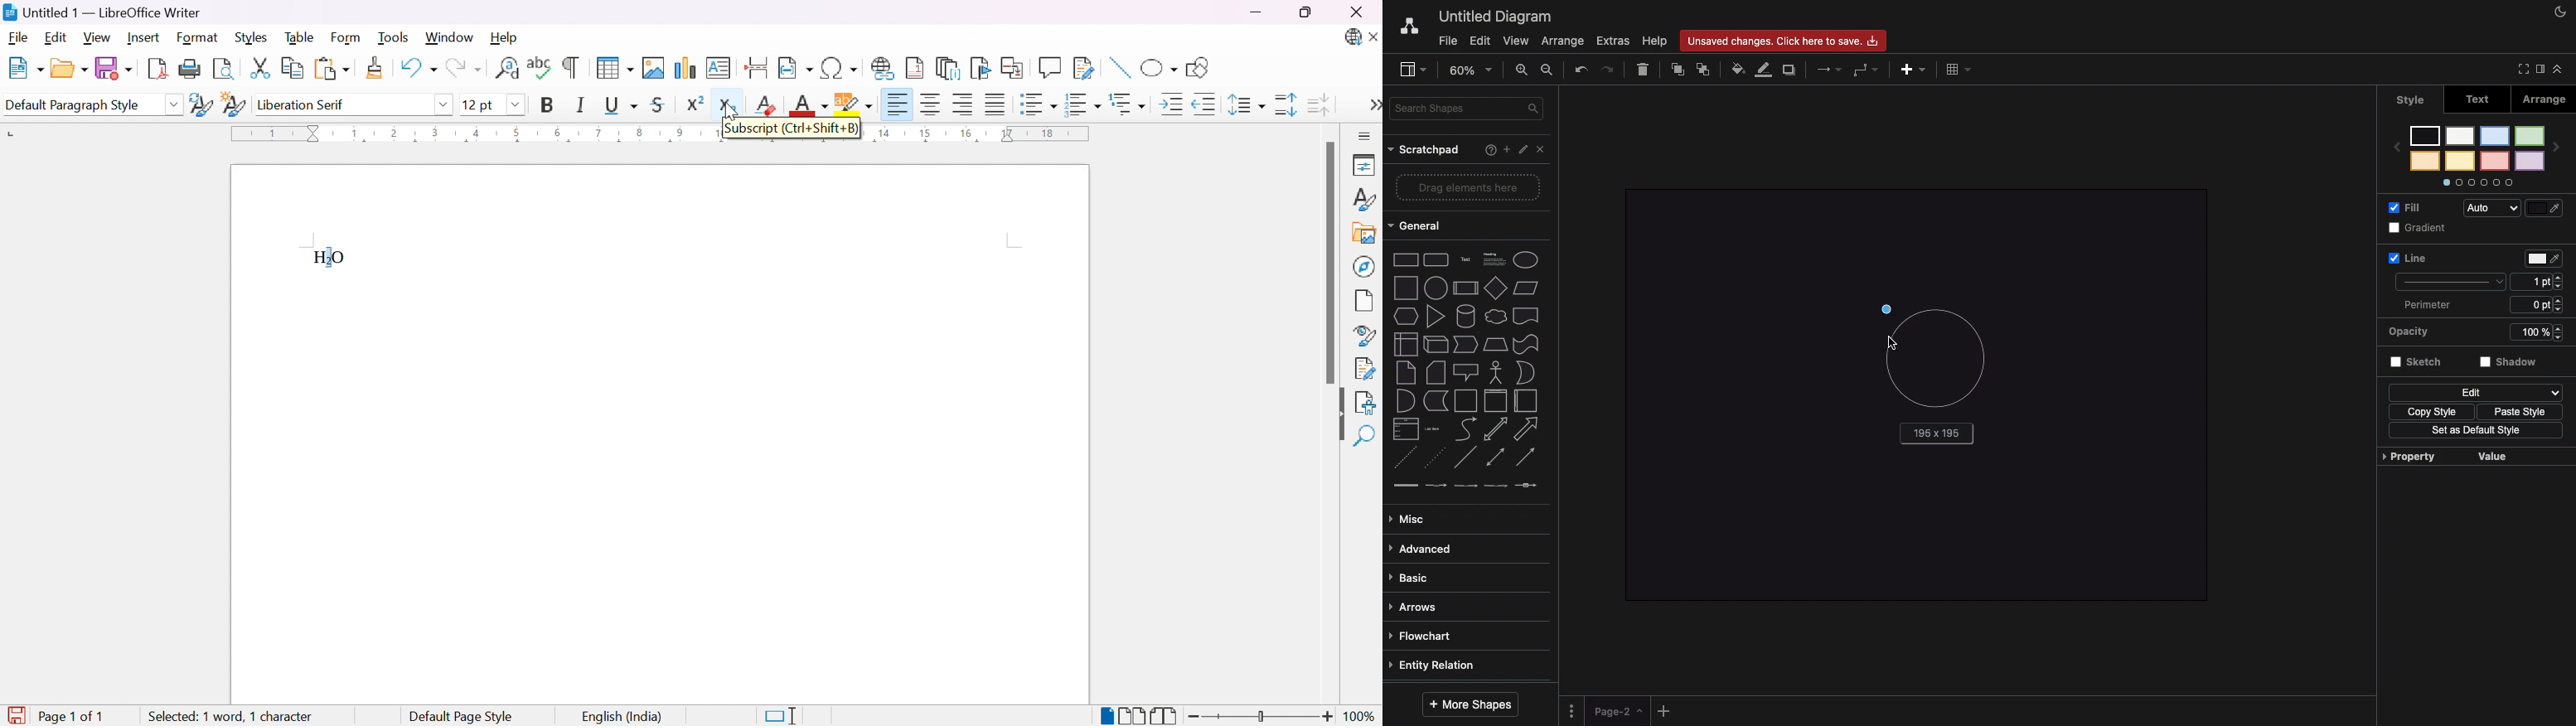  Describe the element at coordinates (571, 68) in the screenshot. I see `` at that location.